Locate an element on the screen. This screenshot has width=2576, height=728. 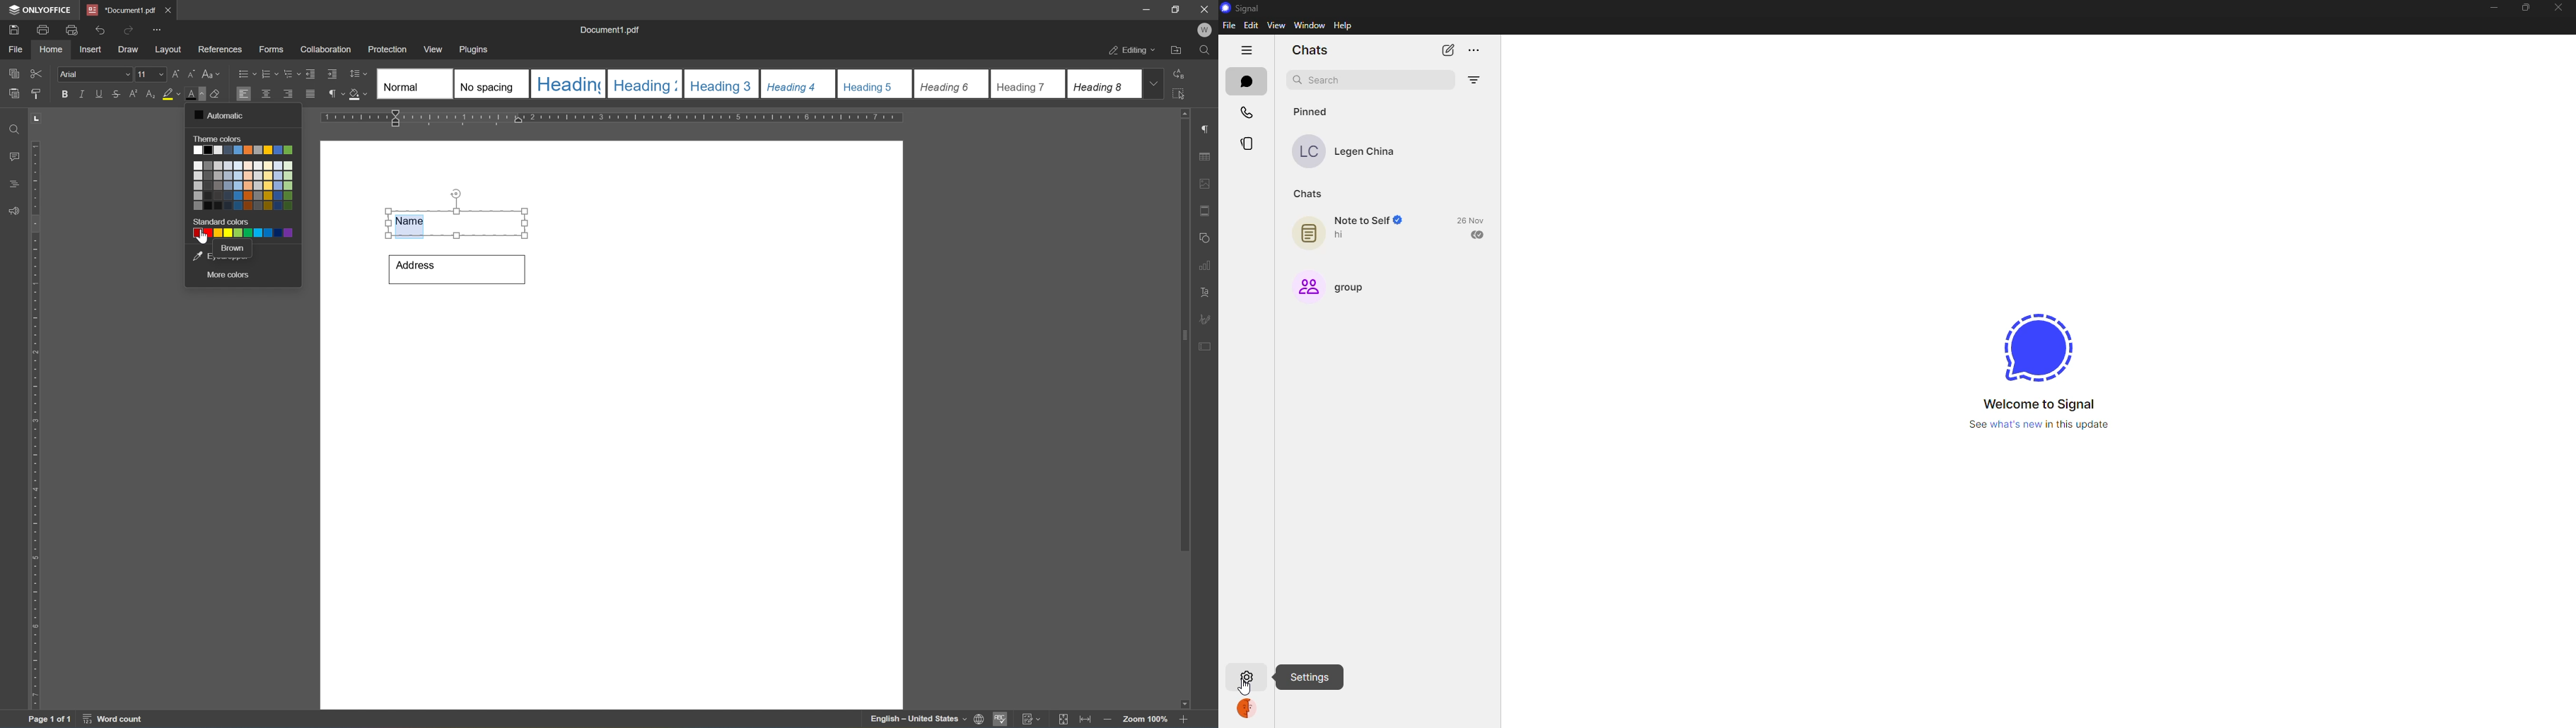
edit is located at coordinates (1250, 25).